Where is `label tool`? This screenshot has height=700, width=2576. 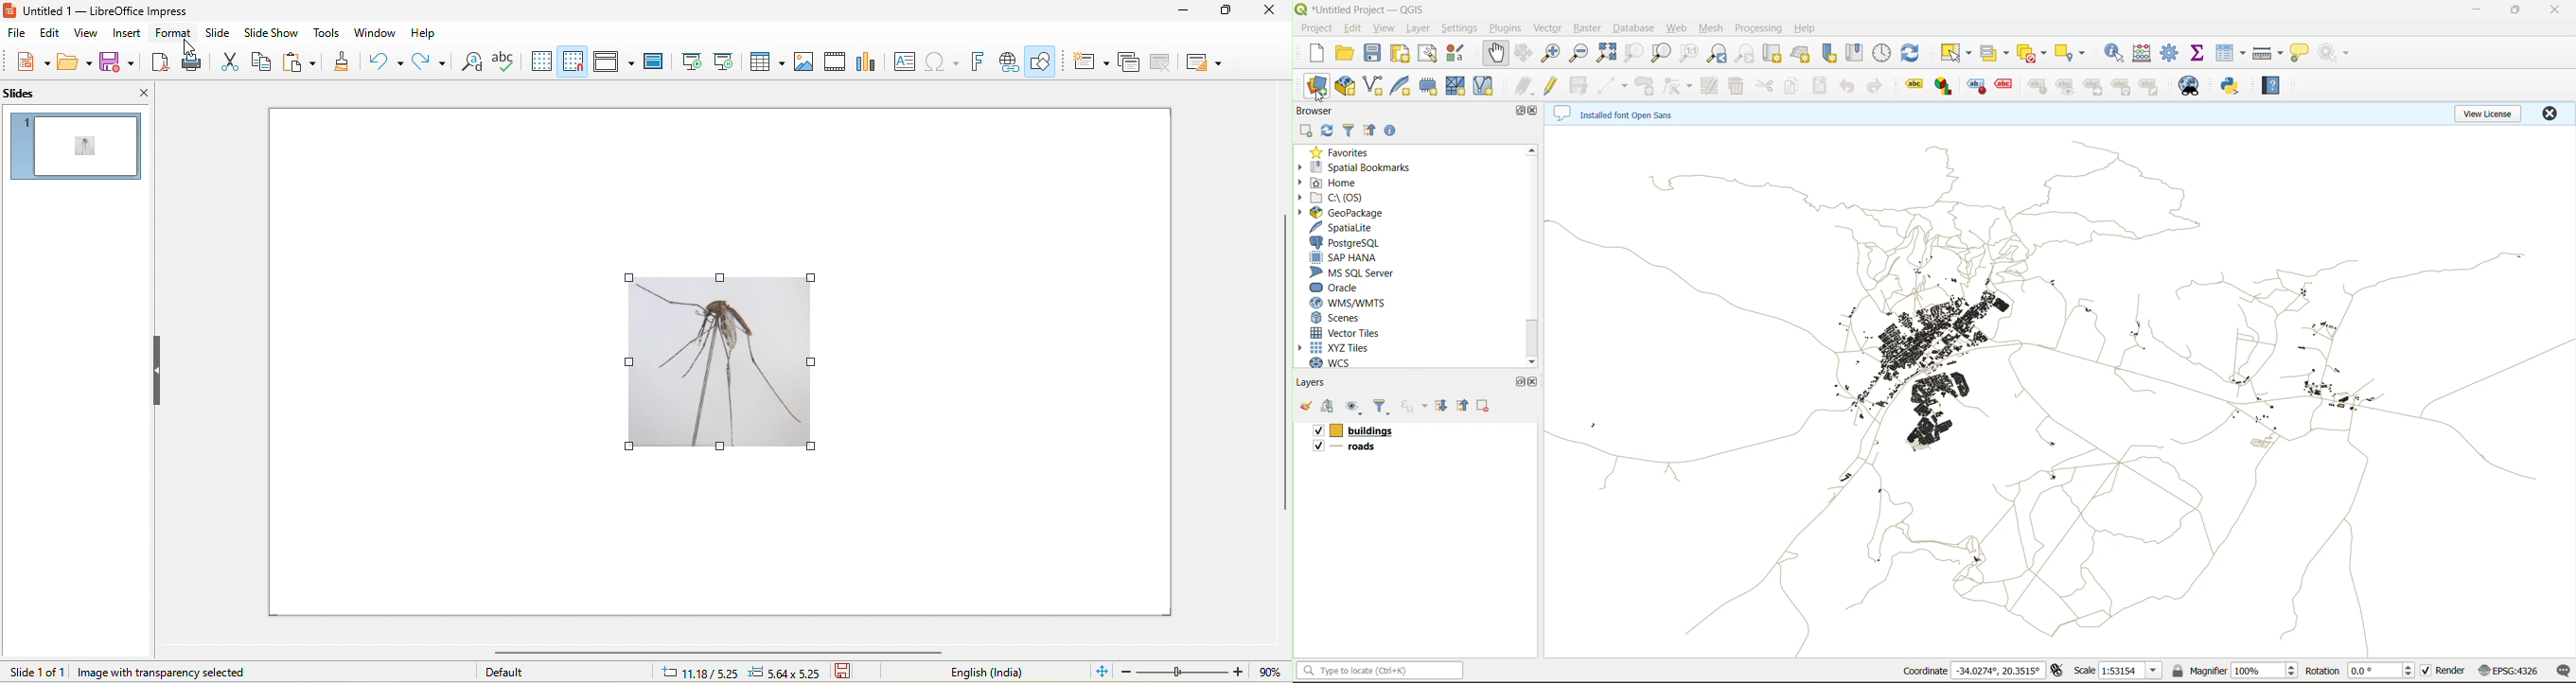
label tool is located at coordinates (2095, 87).